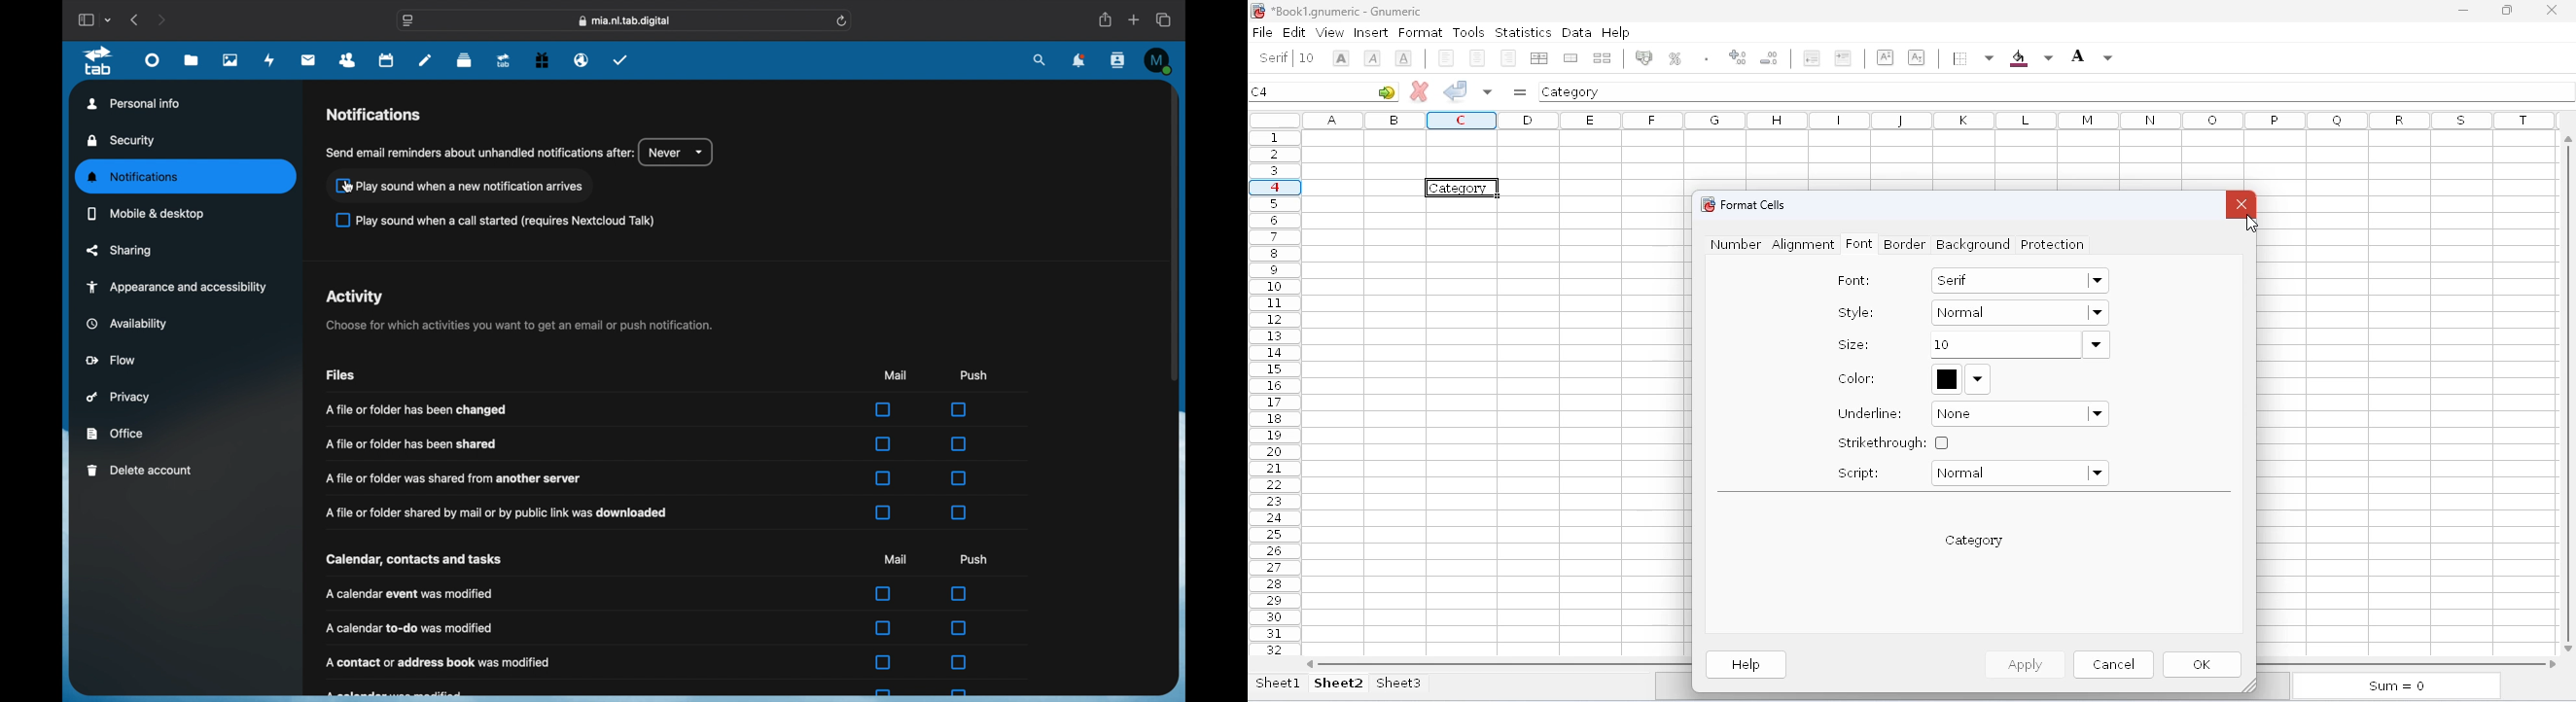 The image size is (2576, 728). What do you see at coordinates (498, 513) in the screenshot?
I see `info` at bounding box center [498, 513].